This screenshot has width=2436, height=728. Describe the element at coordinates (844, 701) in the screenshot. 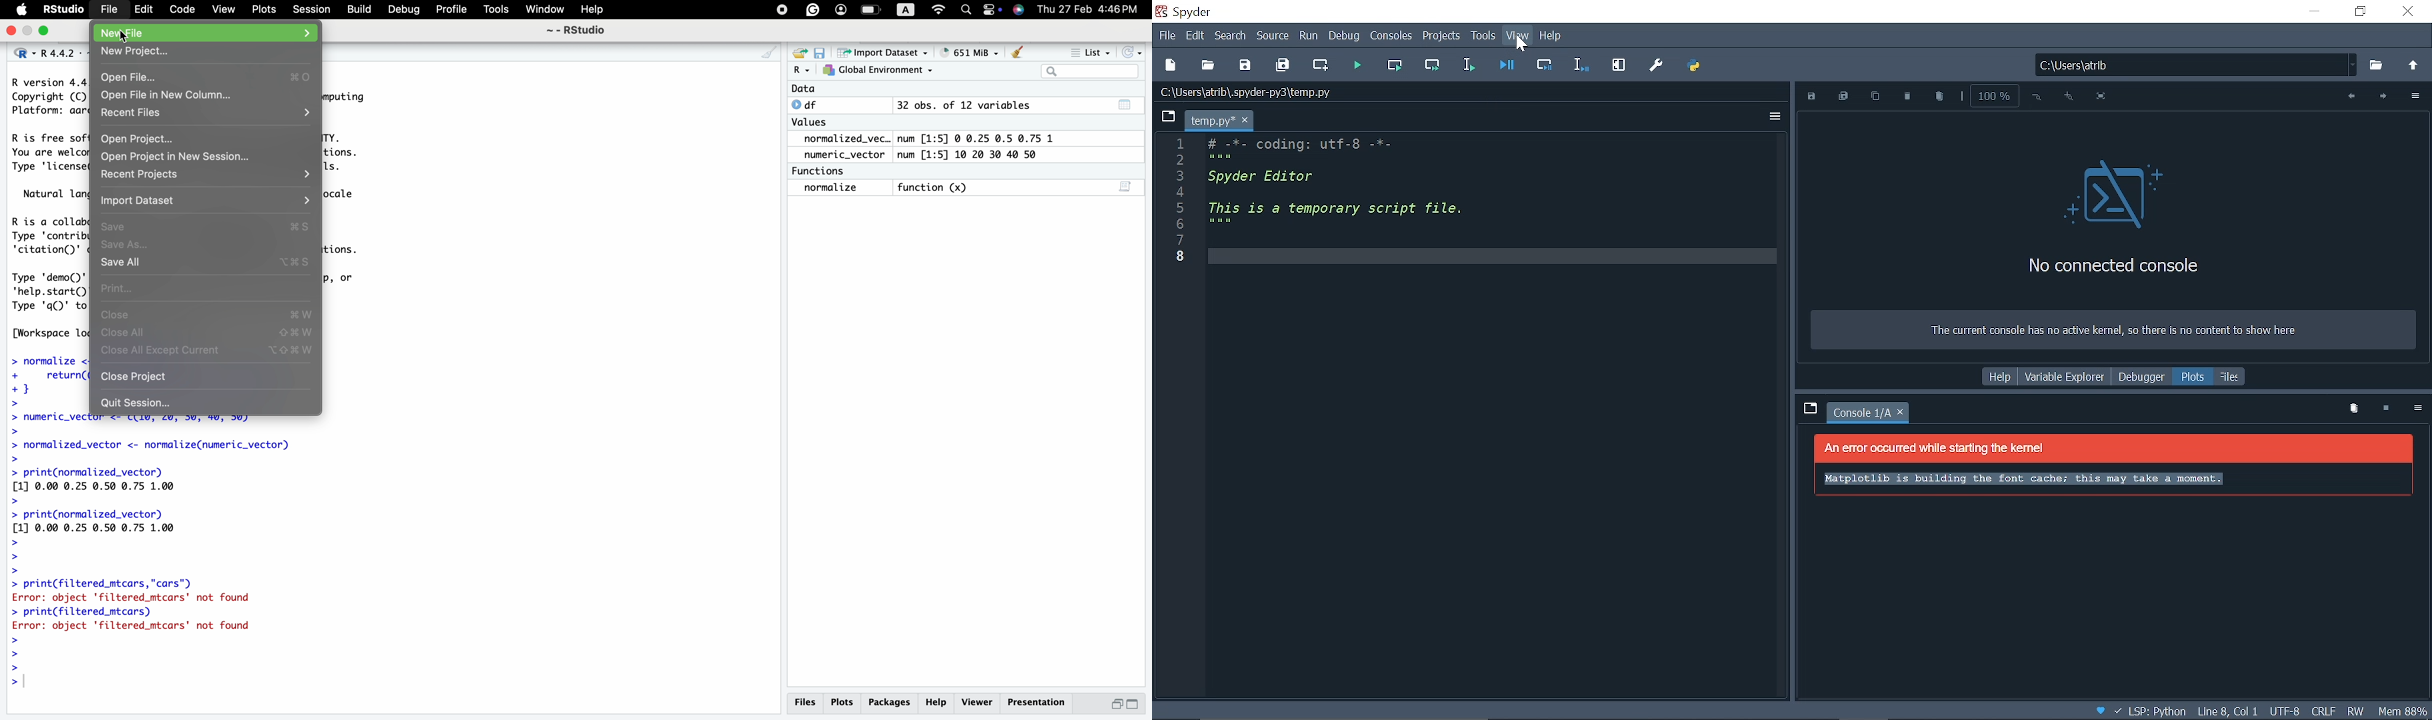

I see `Plots` at that location.